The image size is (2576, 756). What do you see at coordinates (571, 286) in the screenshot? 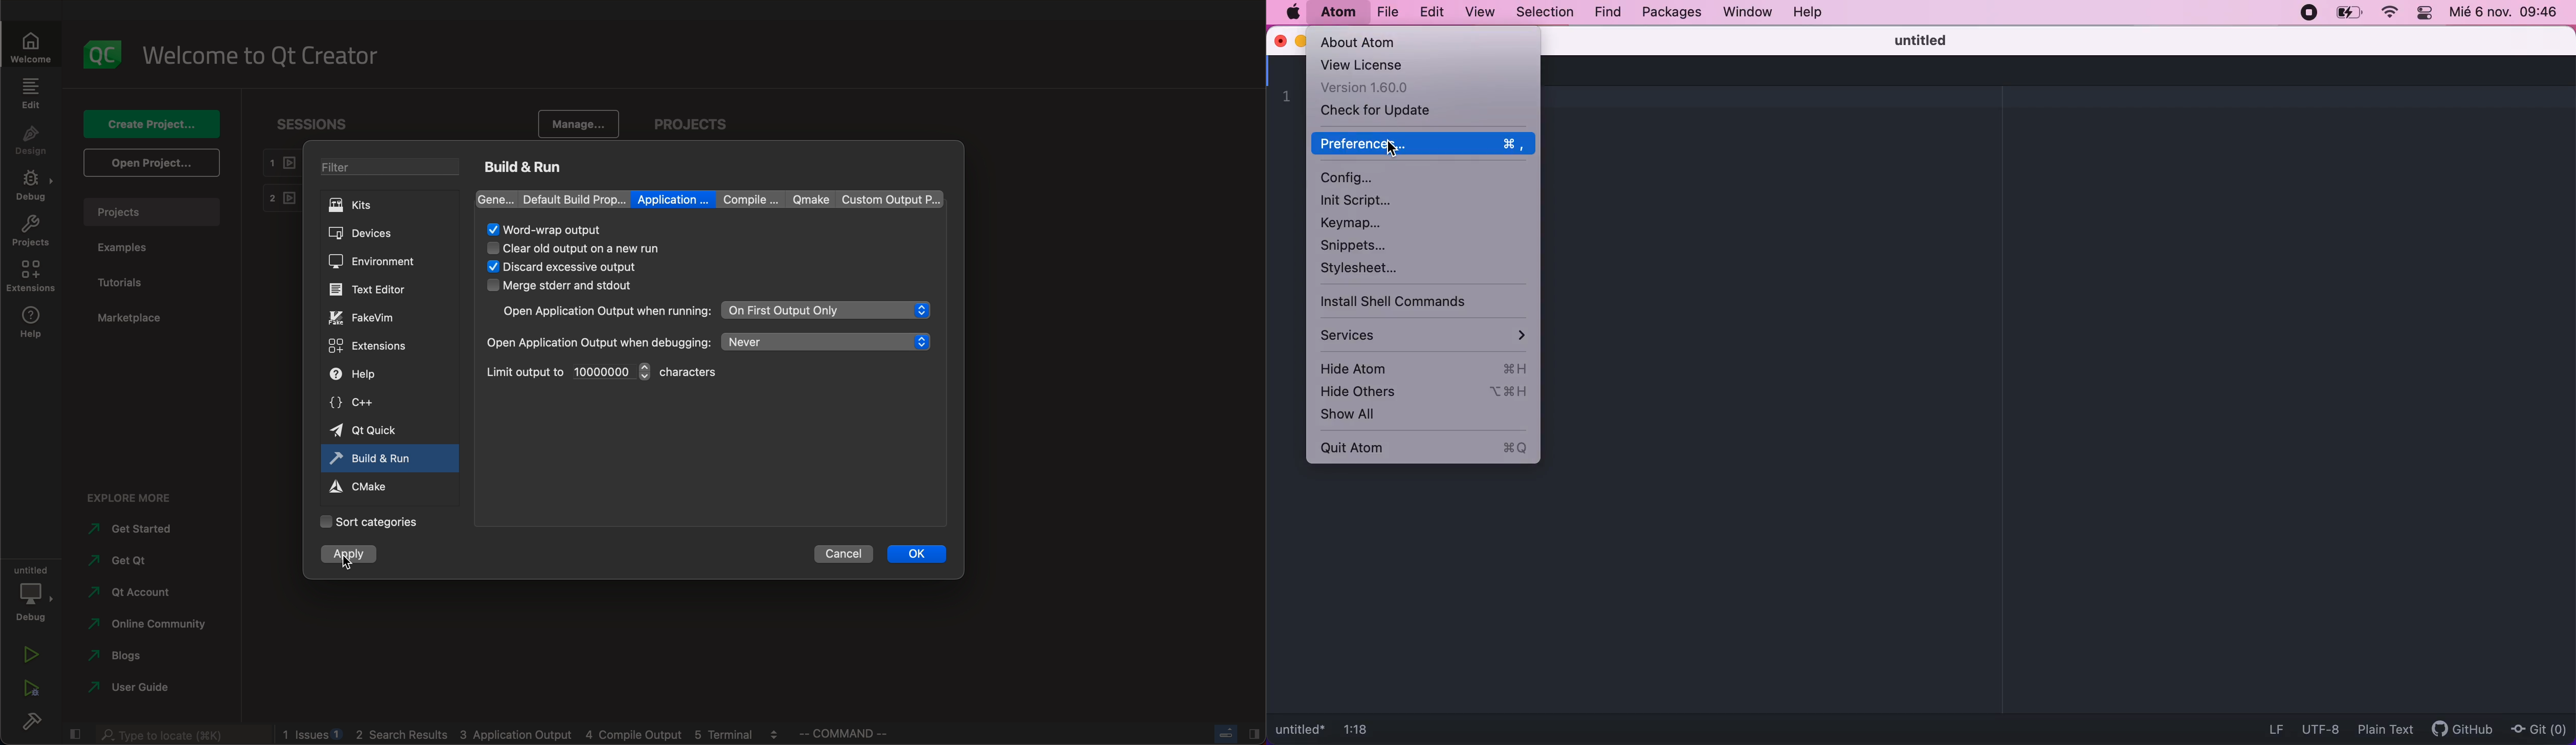
I see `merge stderr` at bounding box center [571, 286].